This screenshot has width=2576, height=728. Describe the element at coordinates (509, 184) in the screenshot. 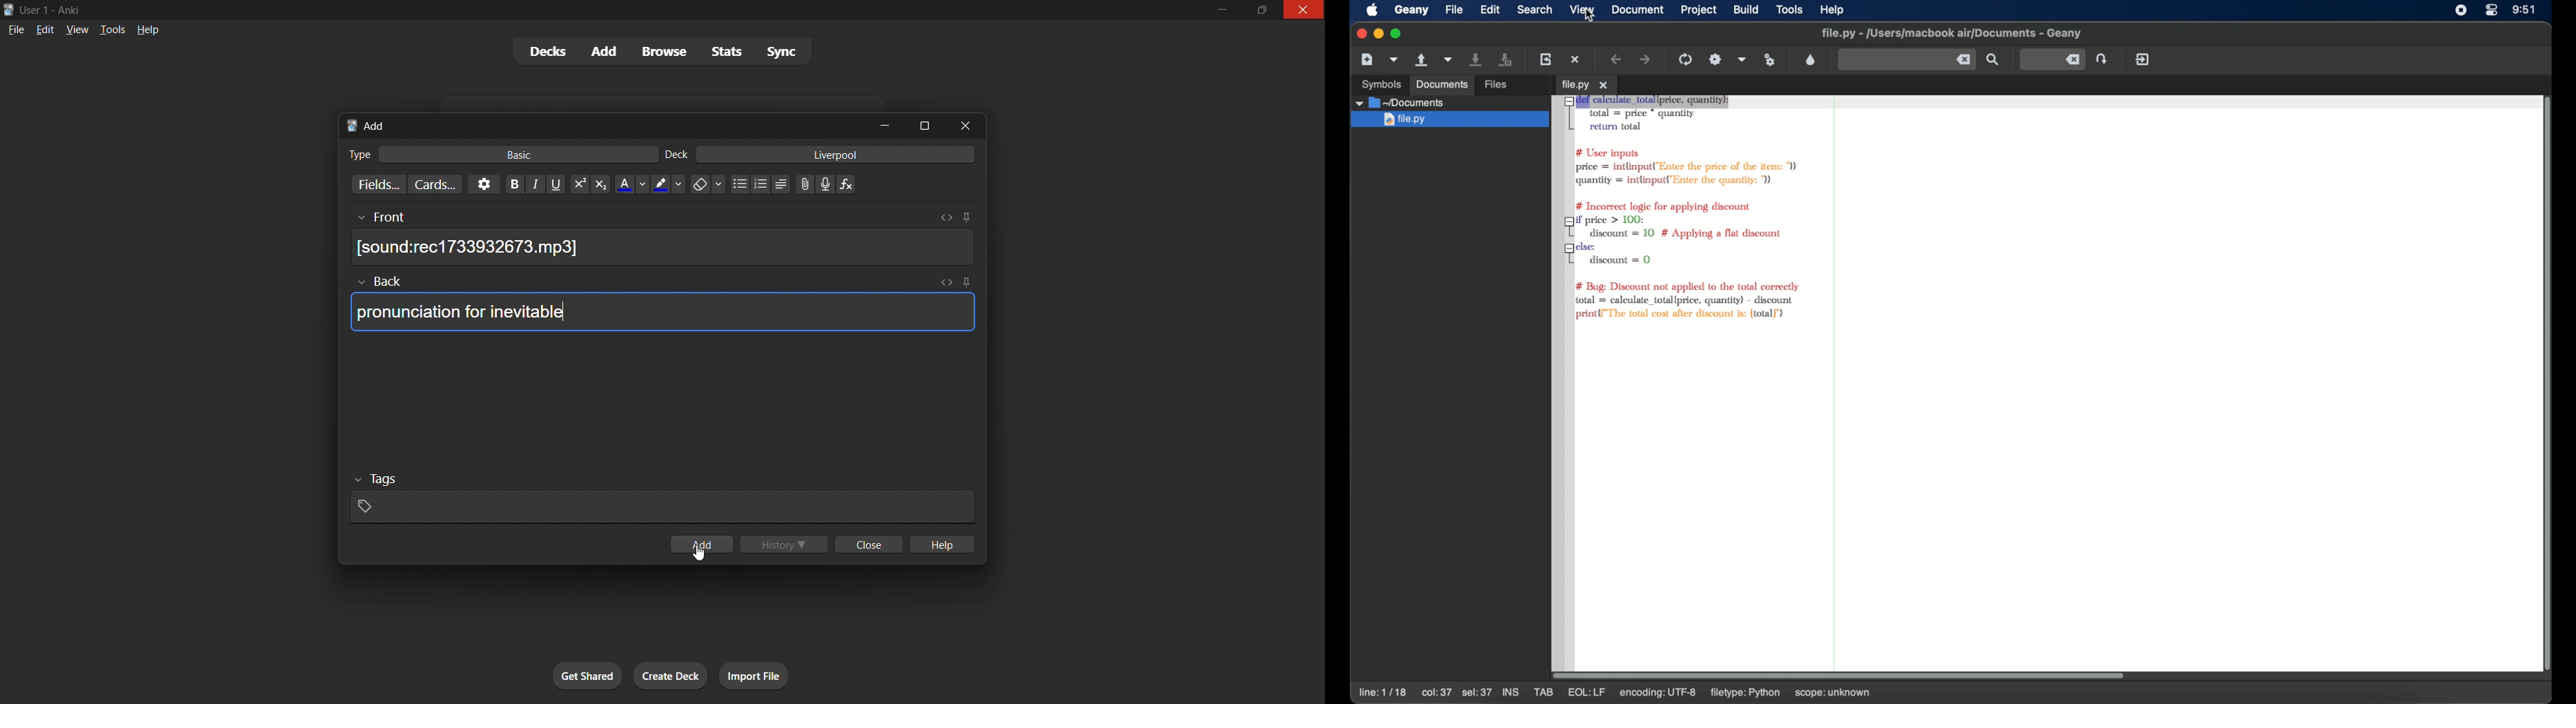

I see `bold` at that location.